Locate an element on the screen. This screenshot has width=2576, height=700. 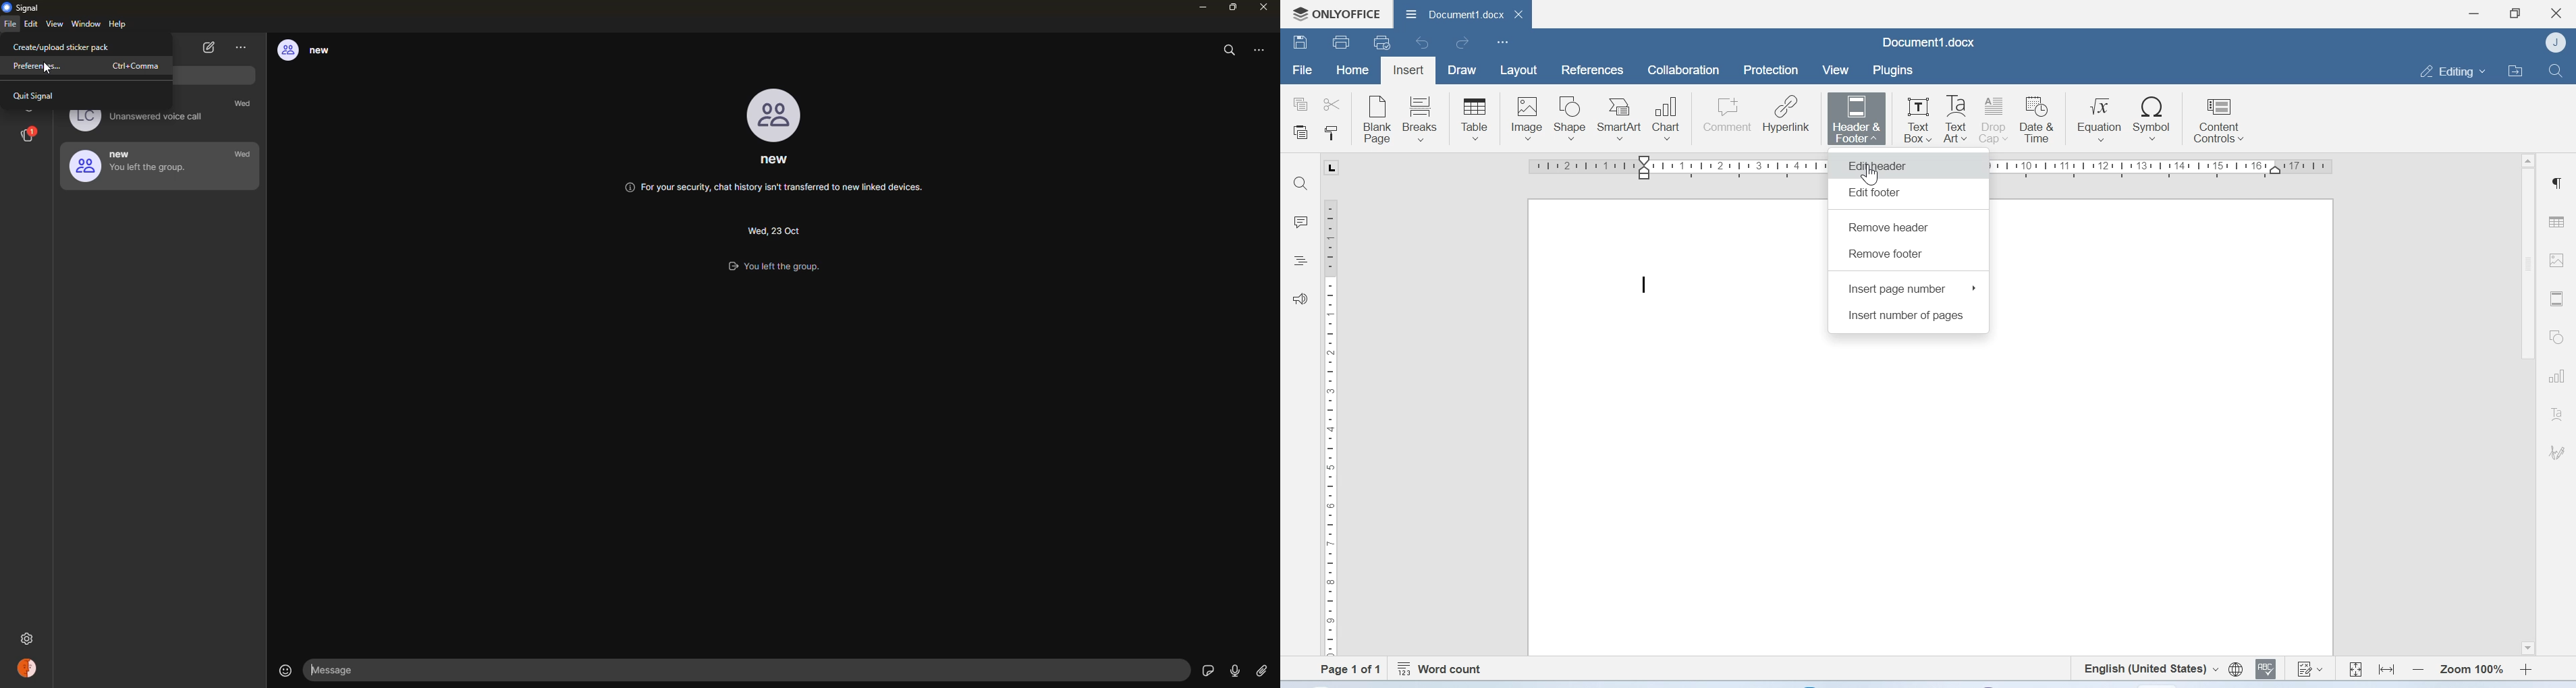
Signature is located at coordinates (2556, 451).